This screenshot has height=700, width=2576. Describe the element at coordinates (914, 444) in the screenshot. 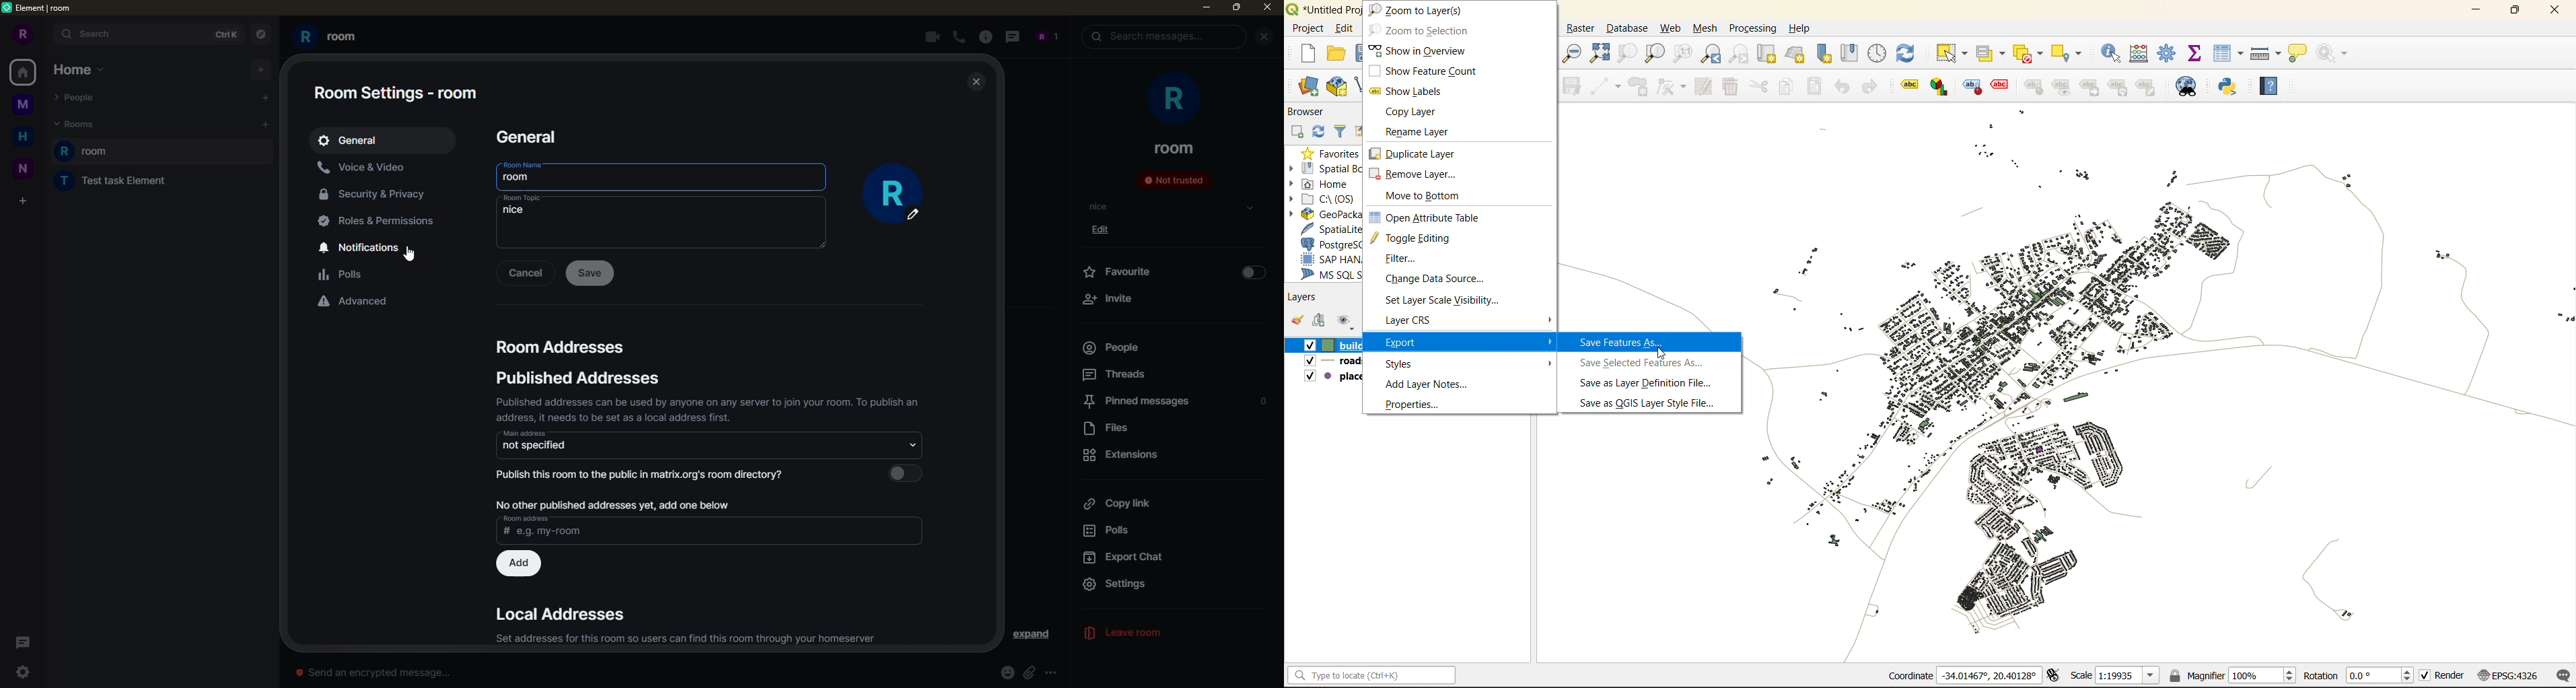

I see `drop down` at that location.